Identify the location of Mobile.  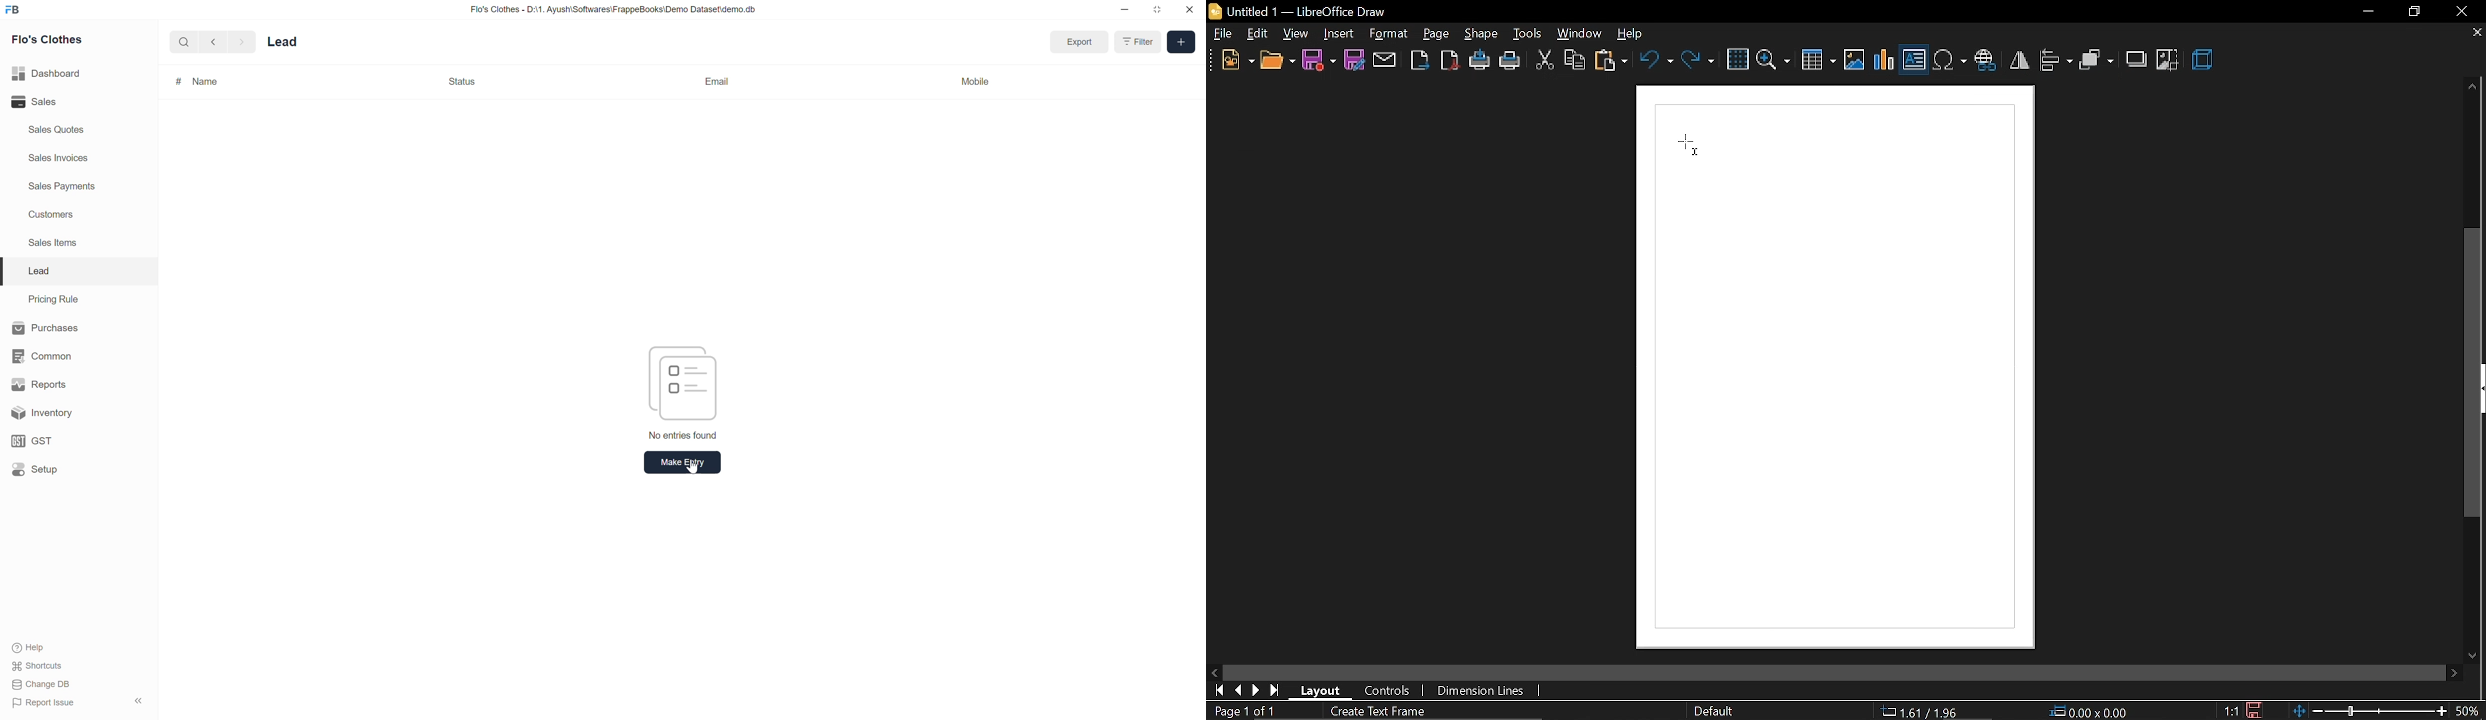
(978, 83).